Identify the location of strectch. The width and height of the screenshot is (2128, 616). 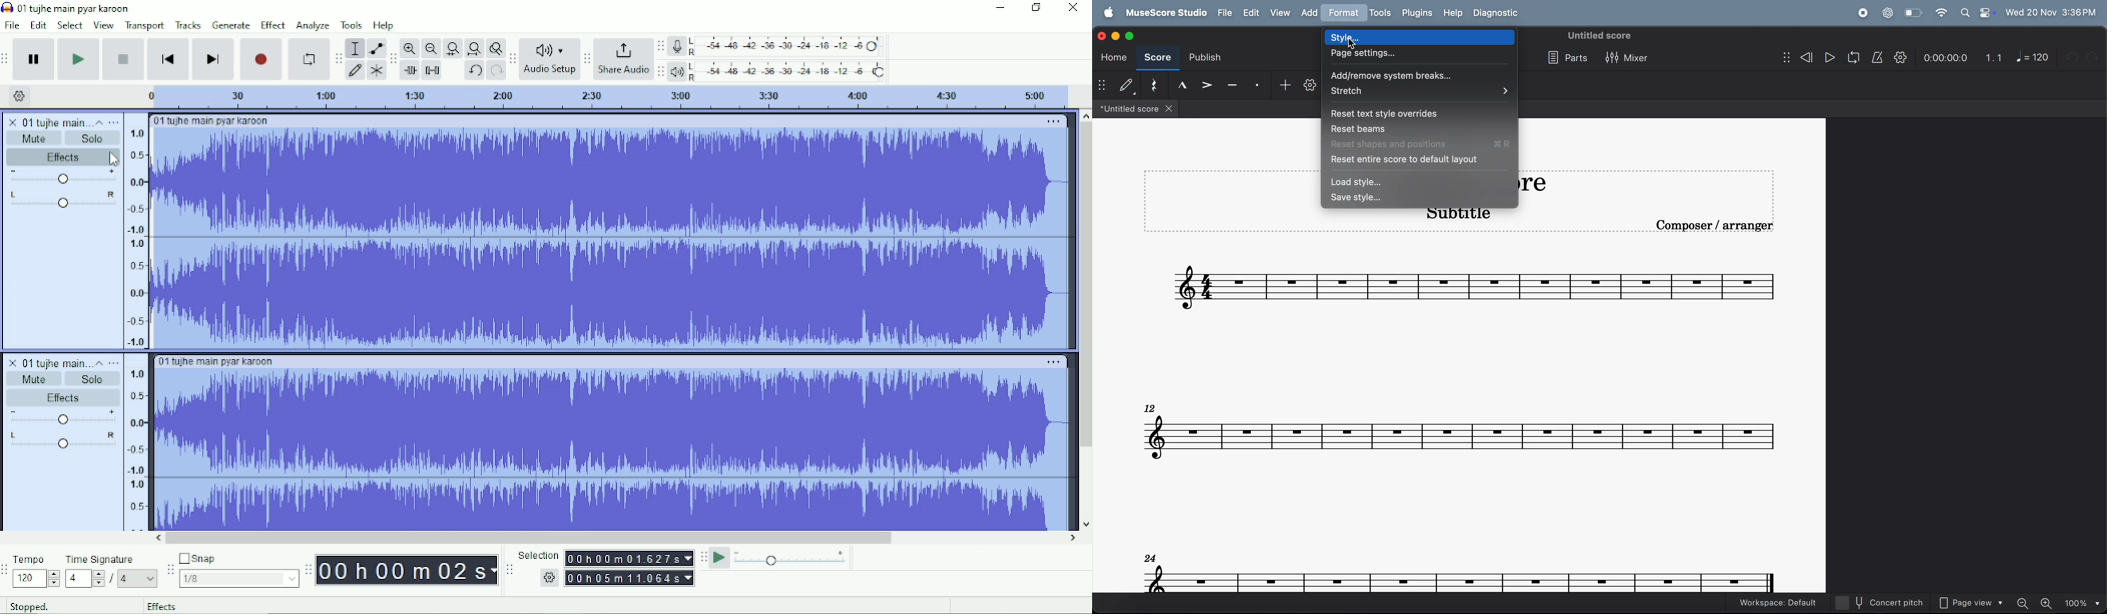
(1418, 92).